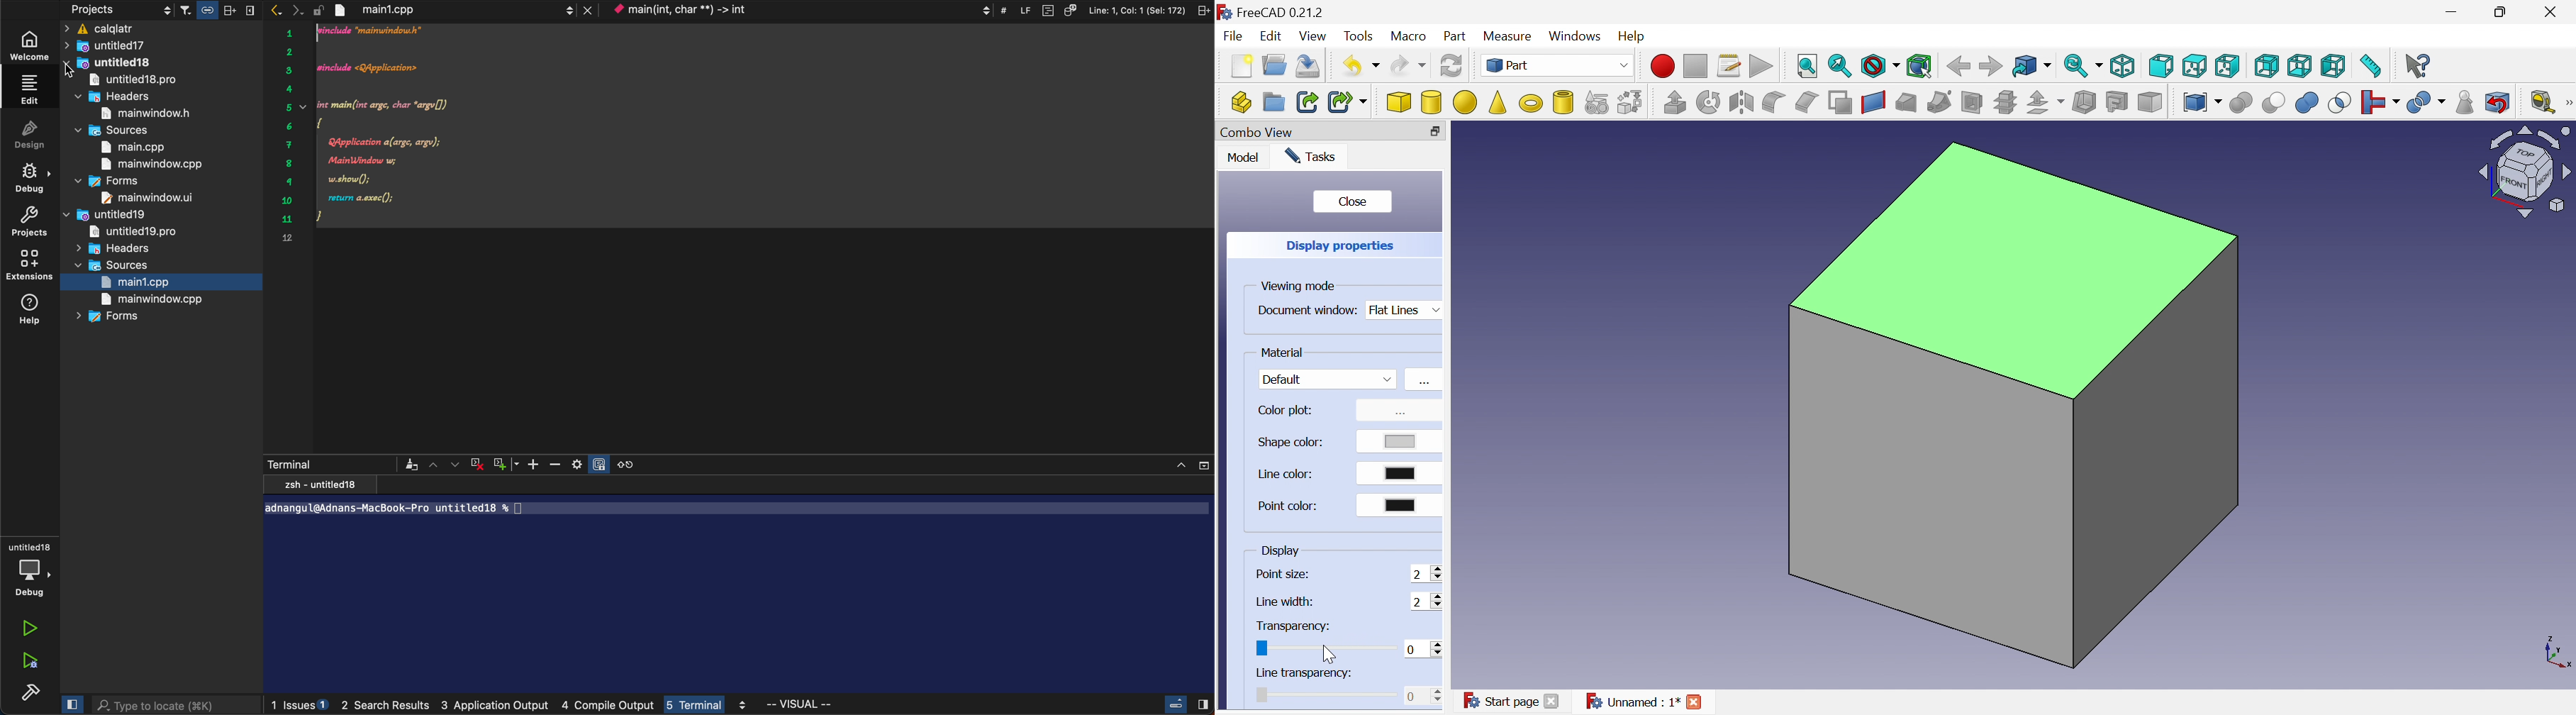 This screenshot has height=728, width=2576. I want to click on Offset, so click(2048, 103).